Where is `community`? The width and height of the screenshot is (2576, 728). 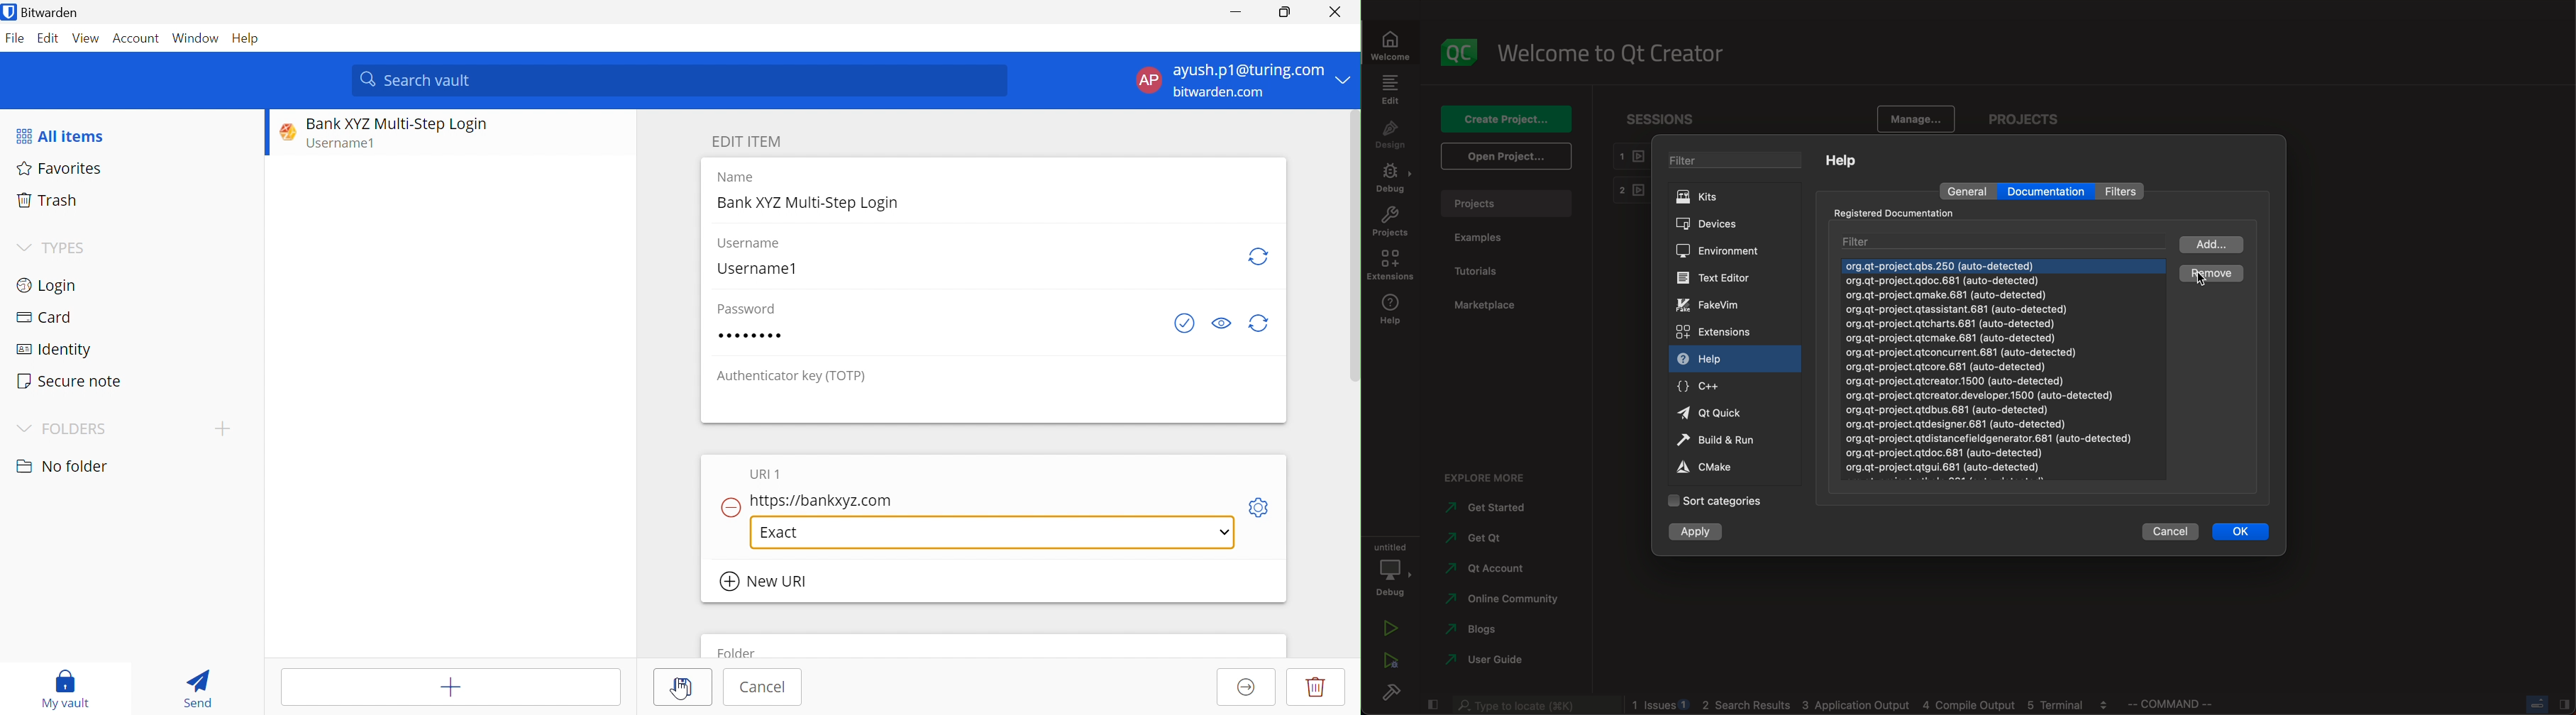
community is located at coordinates (1502, 601).